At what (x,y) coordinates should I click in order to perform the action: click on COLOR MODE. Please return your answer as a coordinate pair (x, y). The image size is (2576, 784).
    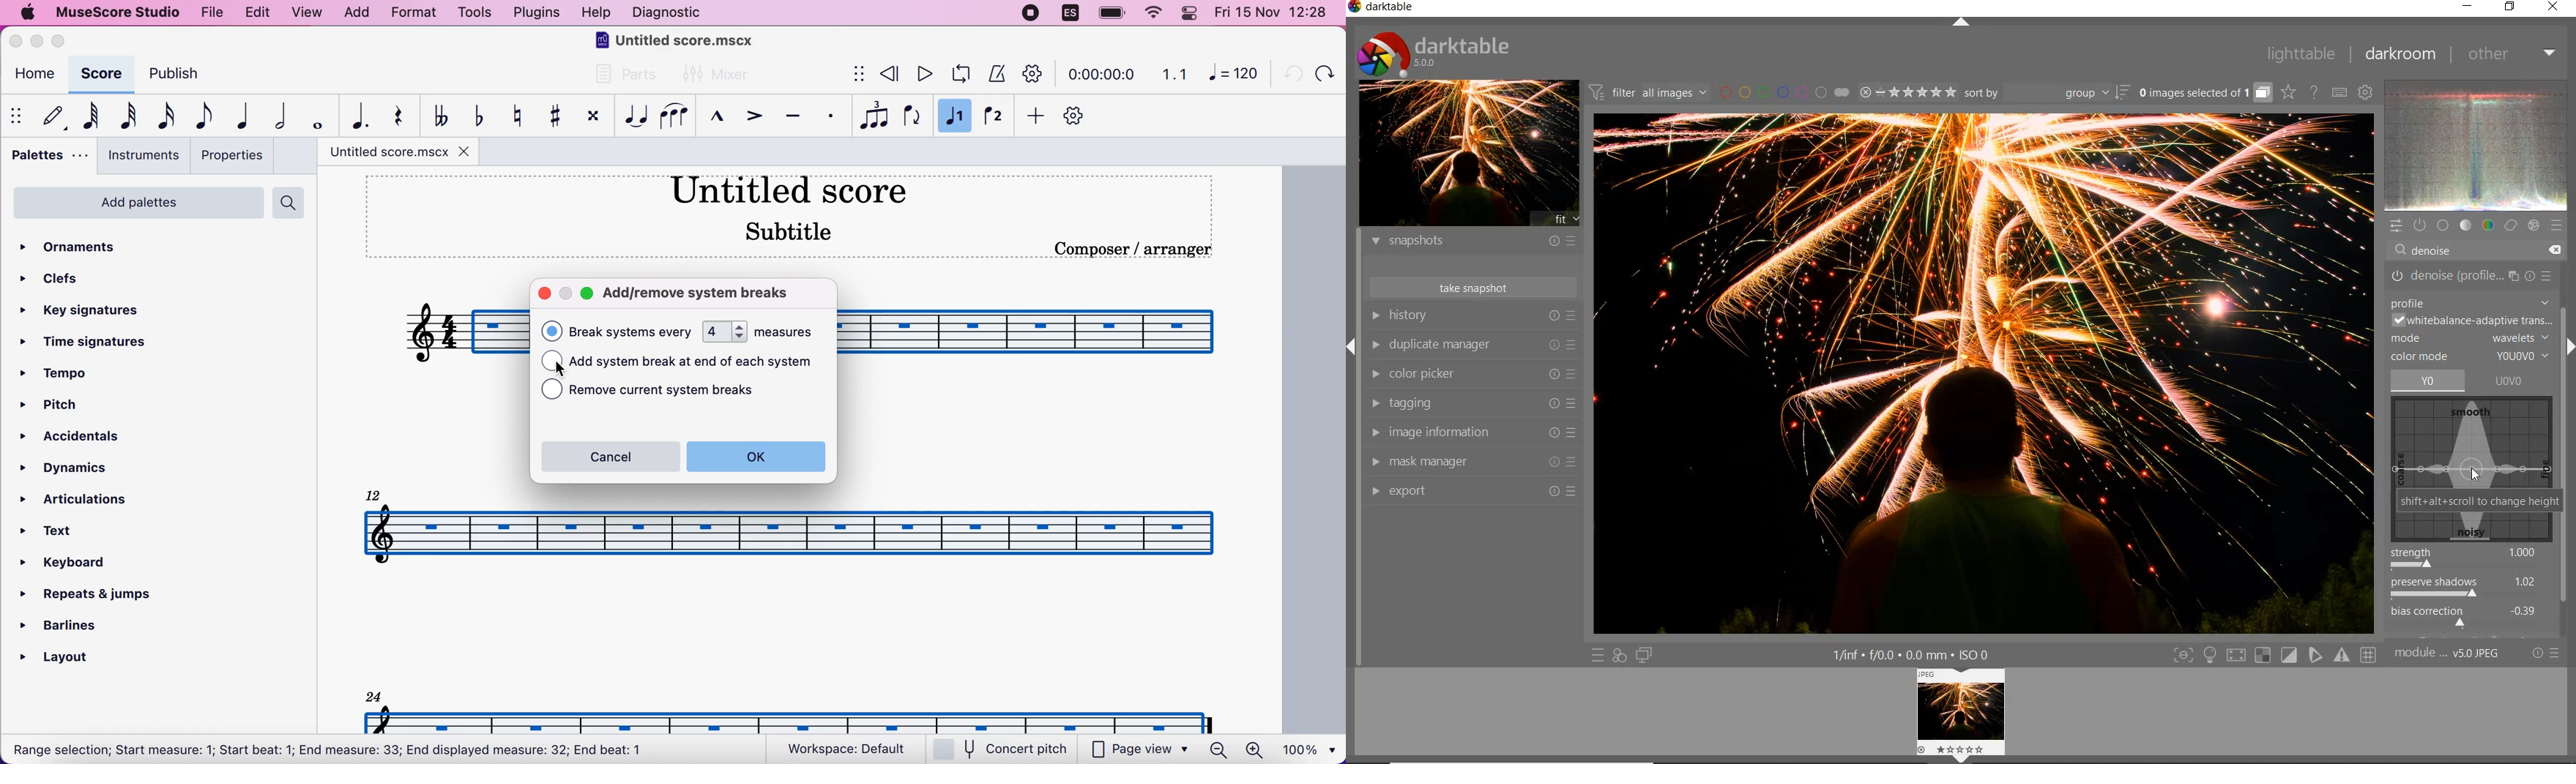
    Looking at the image, I should click on (2470, 357).